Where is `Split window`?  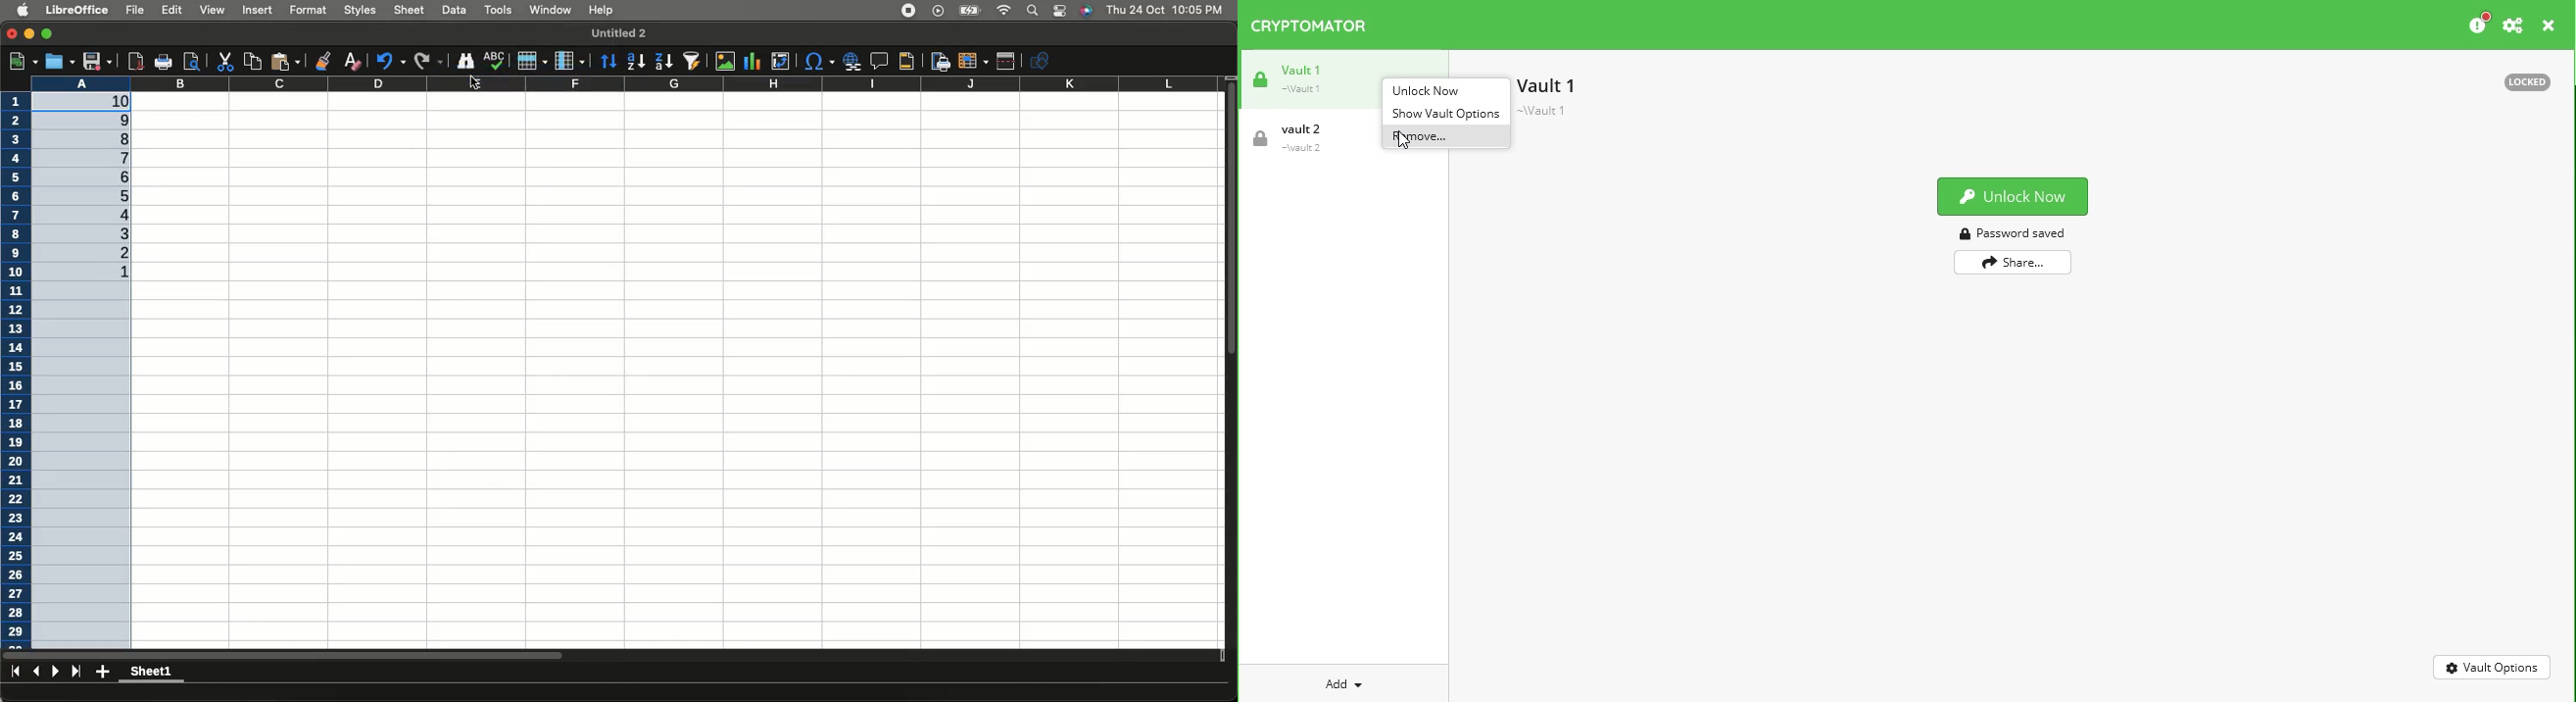
Split window is located at coordinates (1008, 61).